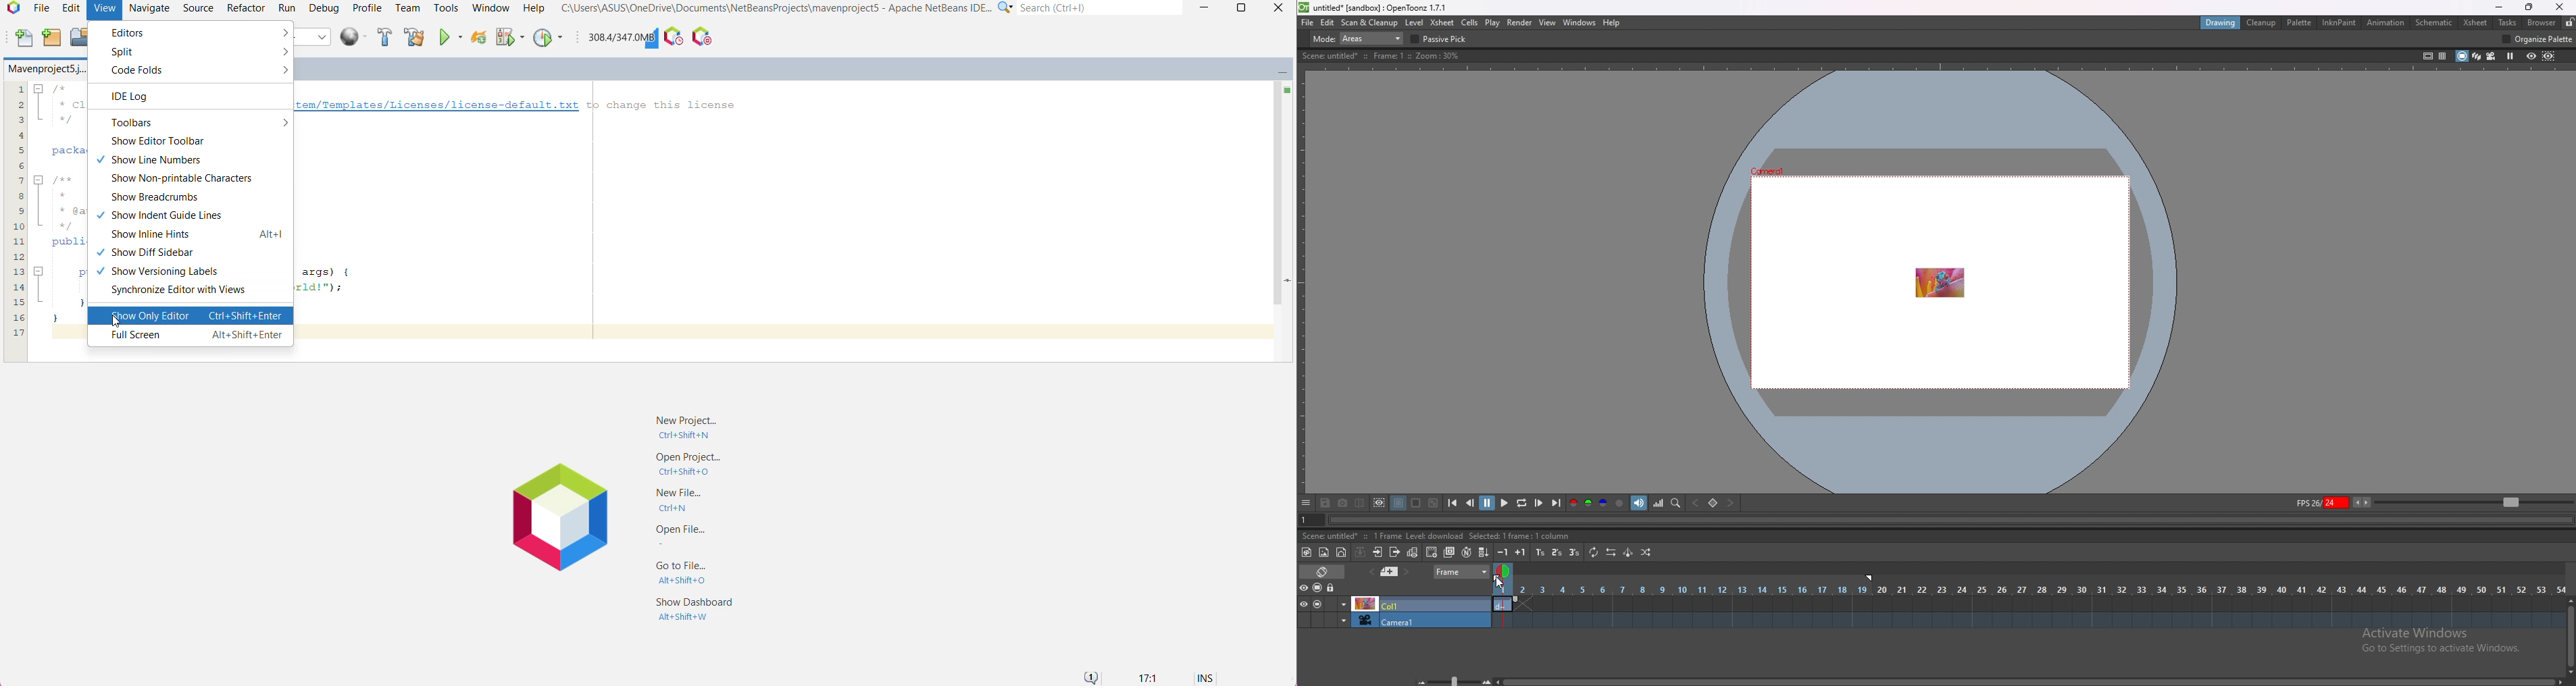 The width and height of the screenshot is (2576, 700). Describe the element at coordinates (414, 38) in the screenshot. I see `Clean and Build Project` at that location.